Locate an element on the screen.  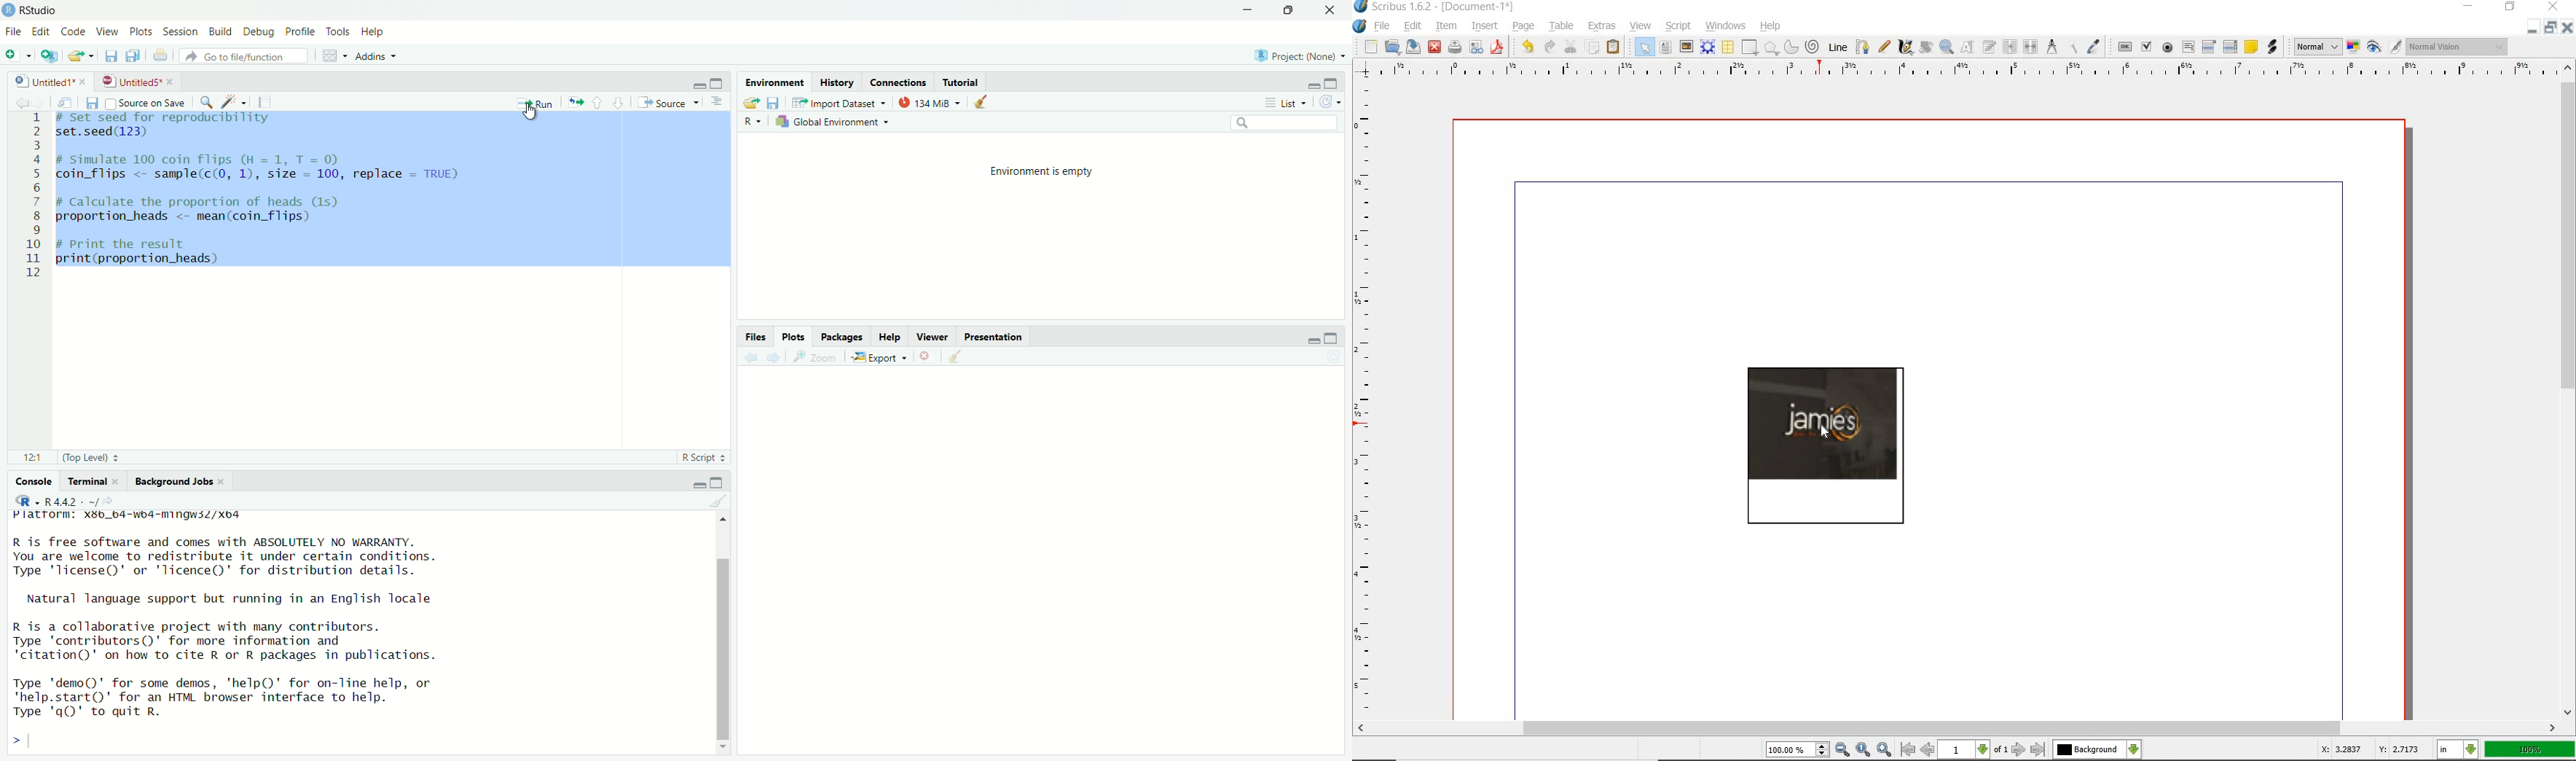
go forward to the next source location is located at coordinates (40, 101).